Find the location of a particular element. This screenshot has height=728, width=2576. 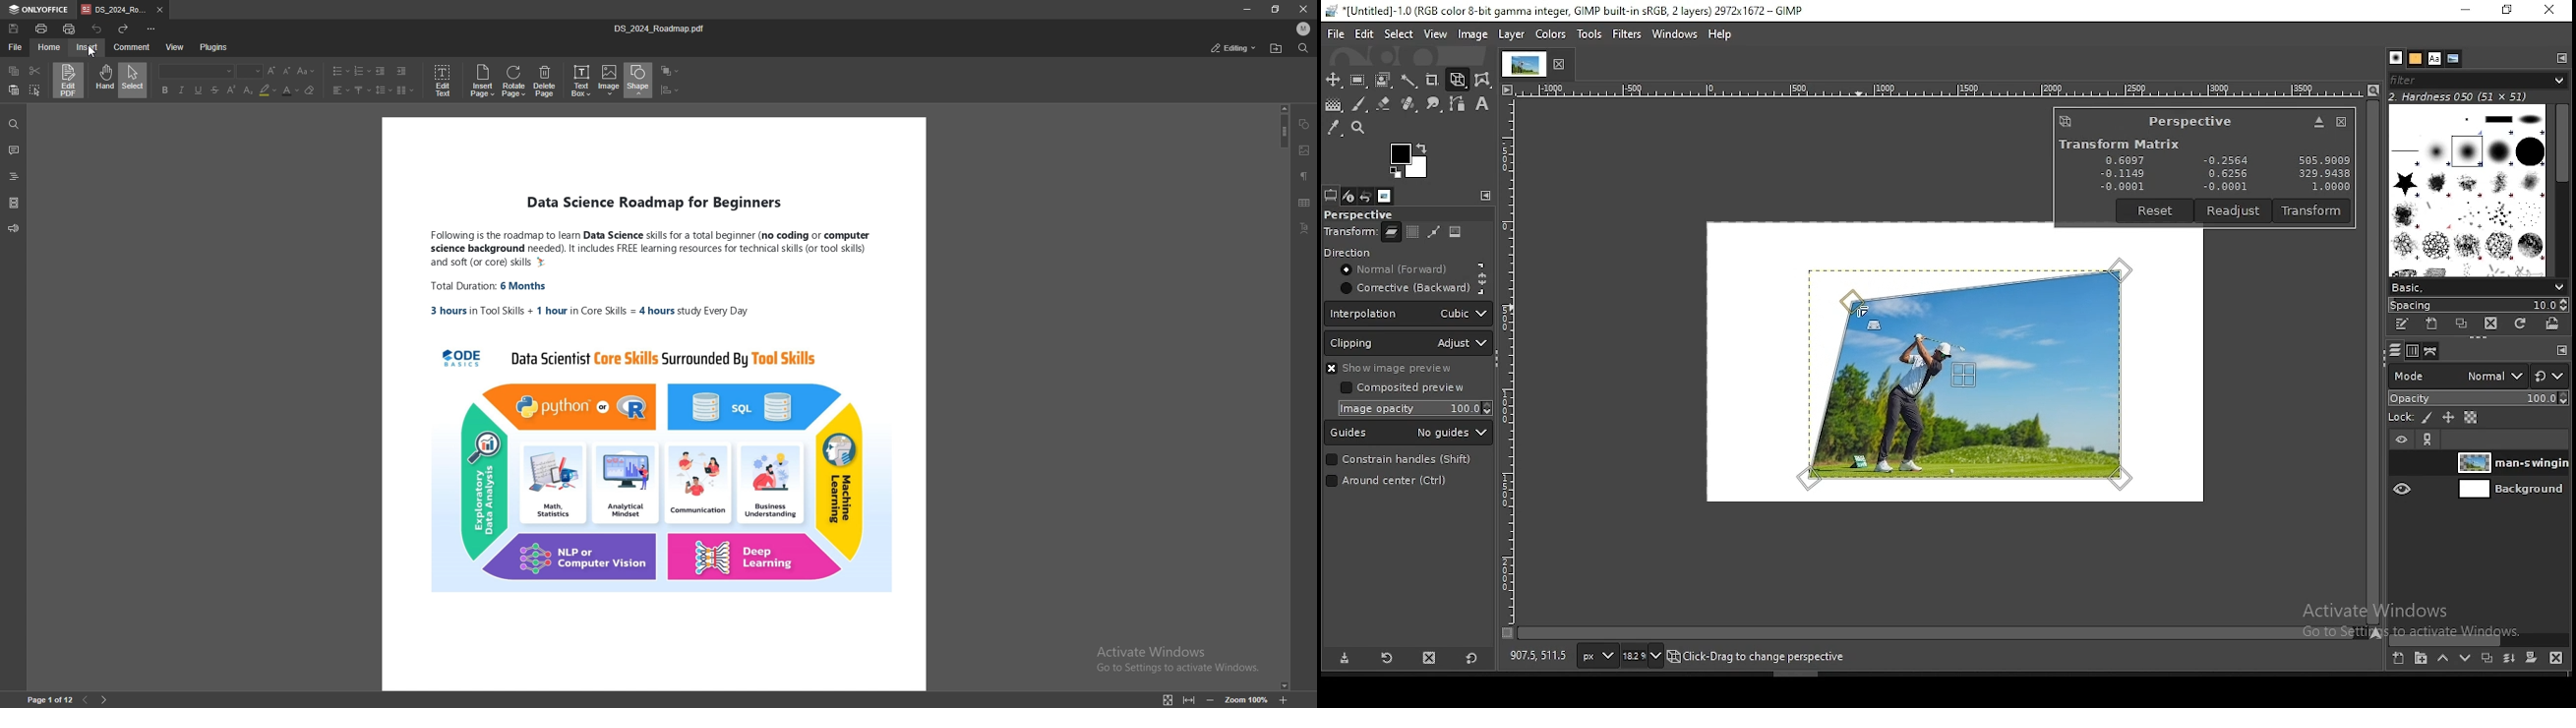

layer  is located at coordinates (2509, 462).